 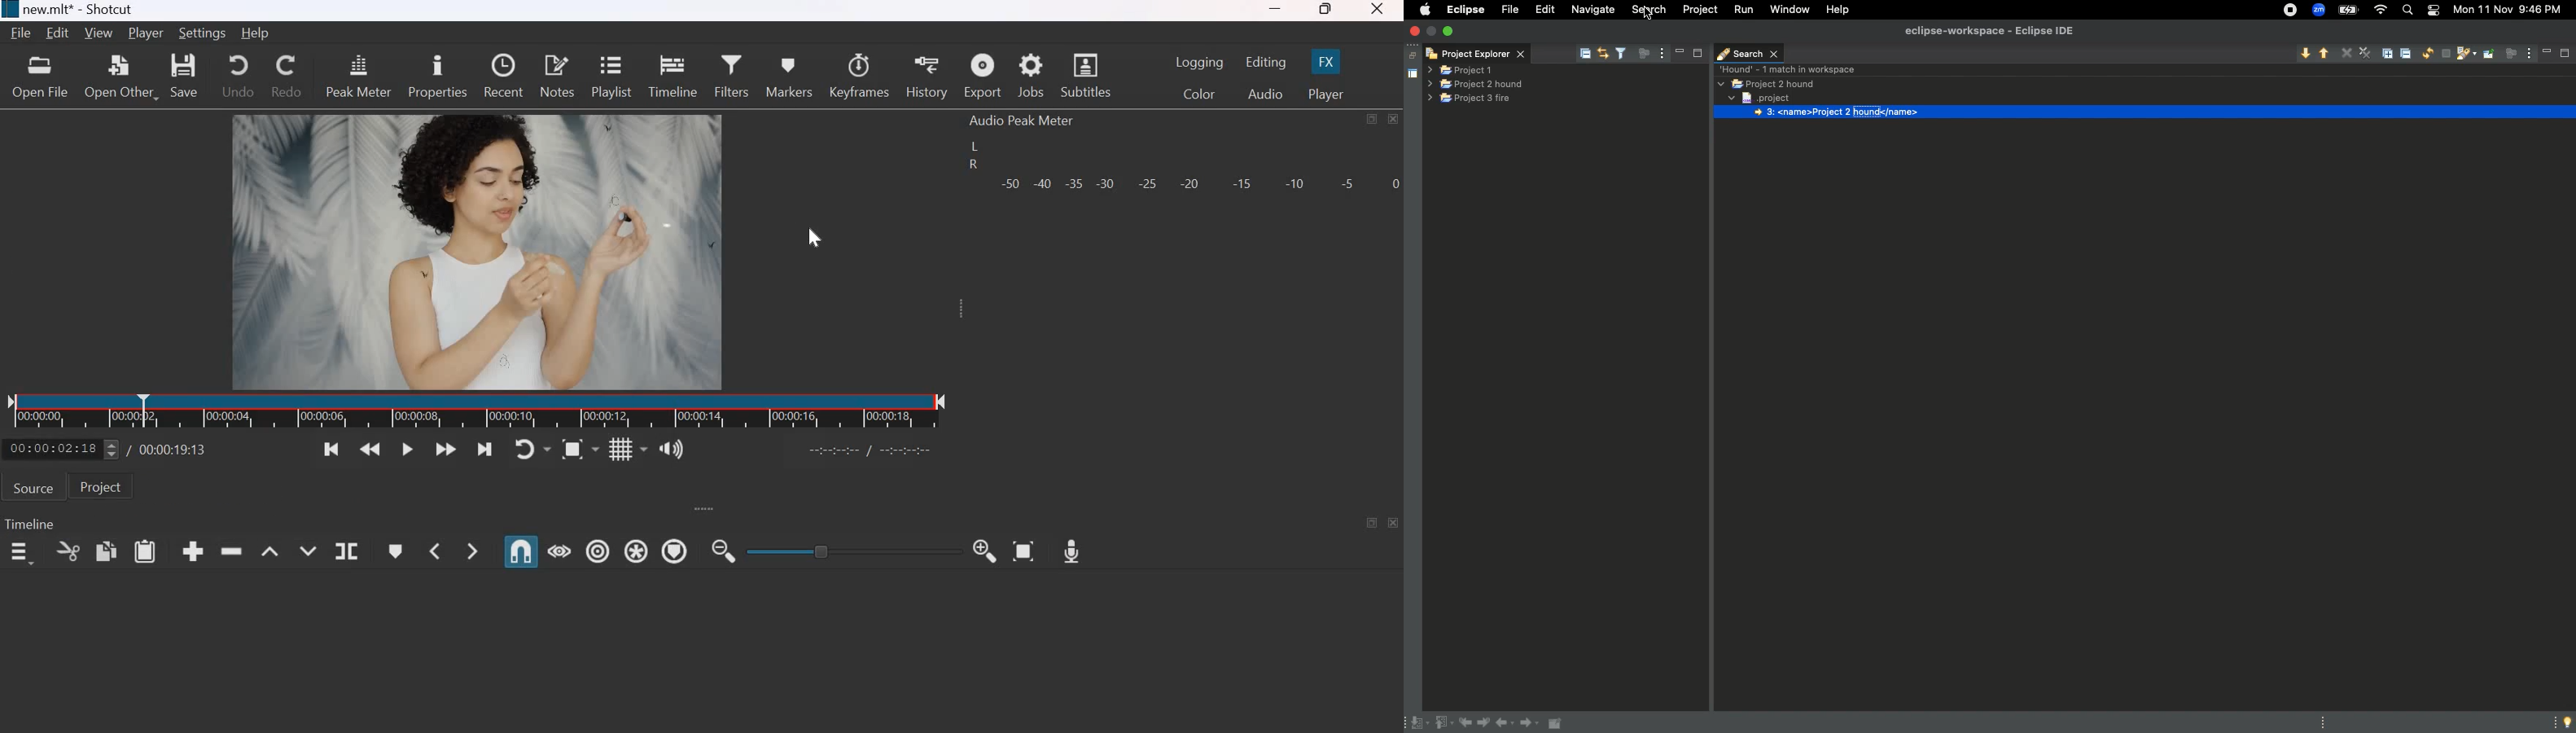 I want to click on focus on active activity, so click(x=2511, y=58).